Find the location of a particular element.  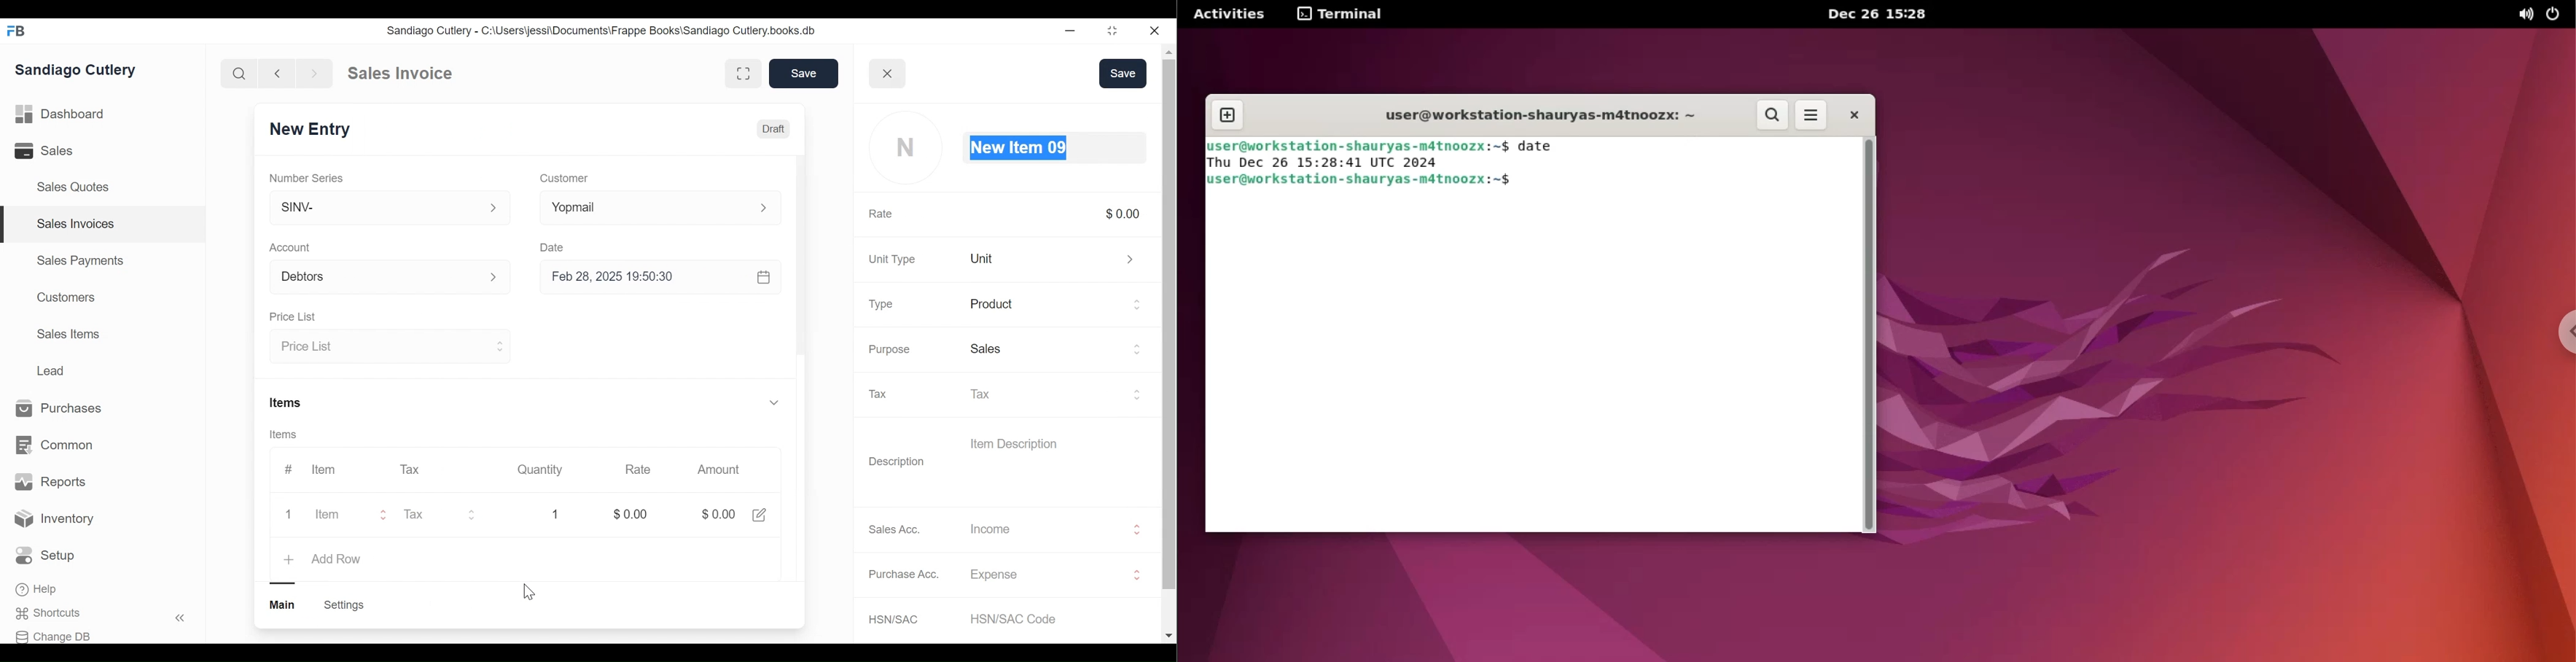

FB logo is located at coordinates (17, 31).